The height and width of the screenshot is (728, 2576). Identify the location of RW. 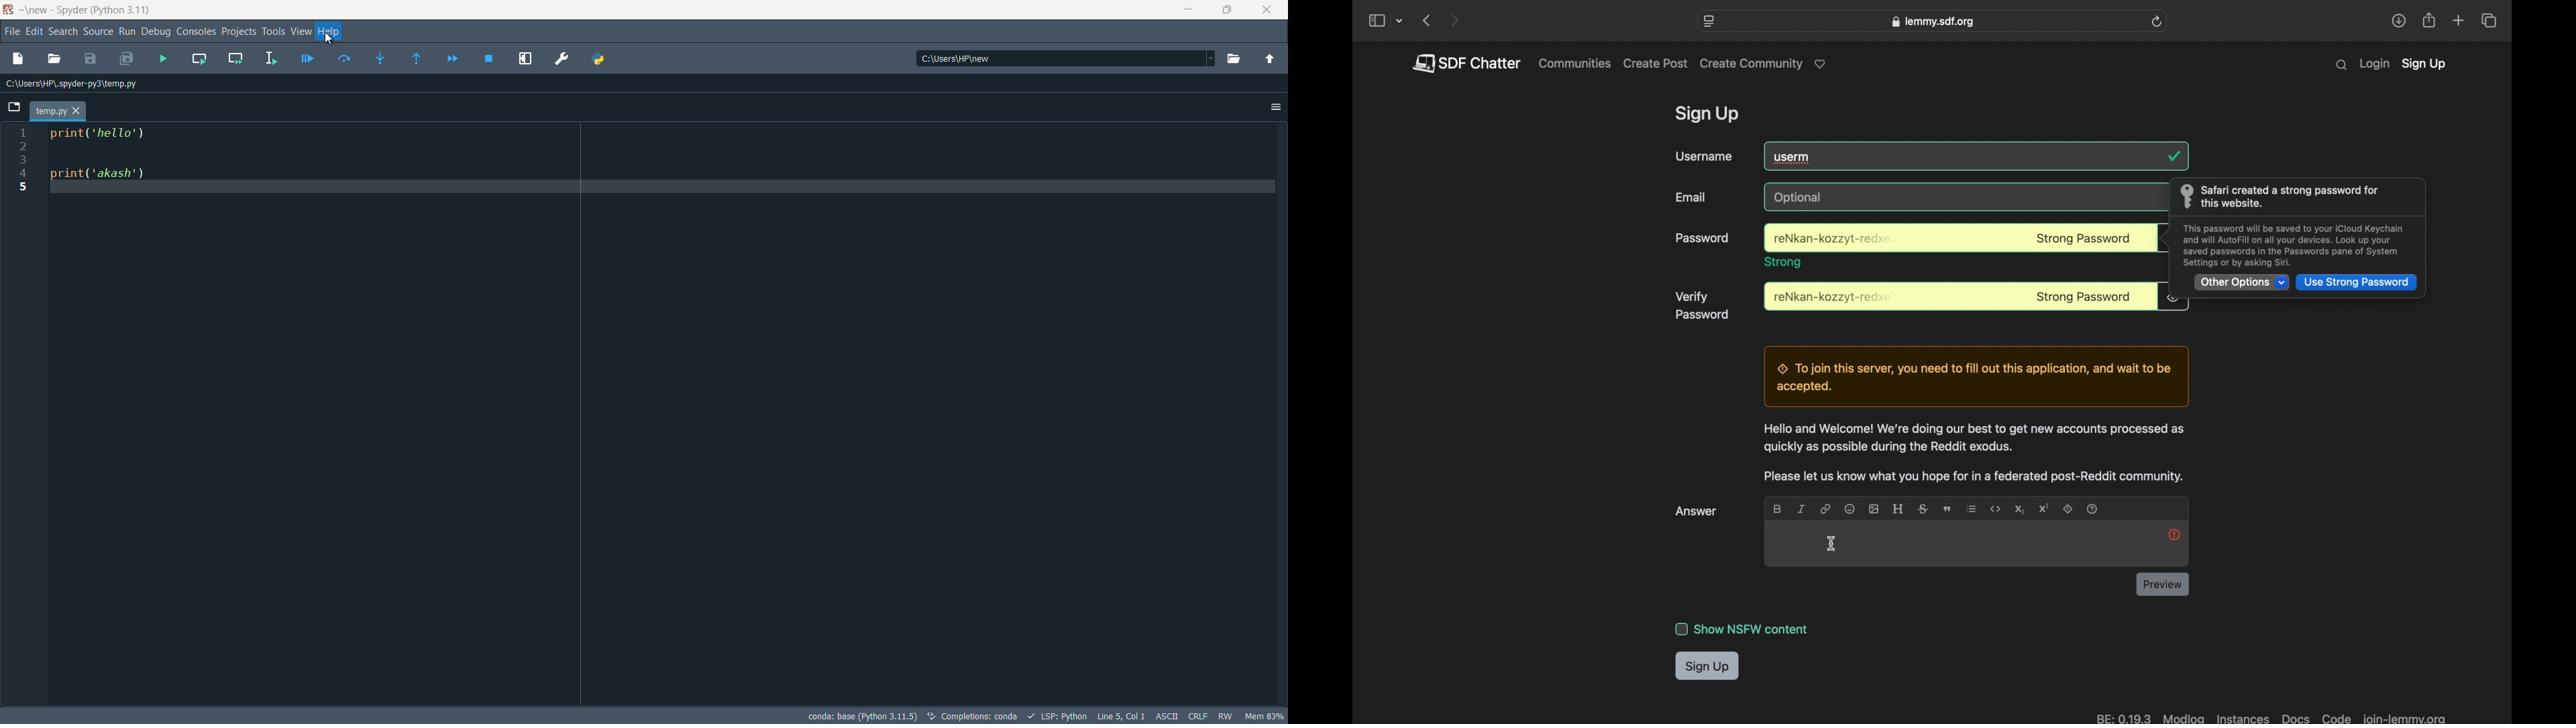
(1226, 716).